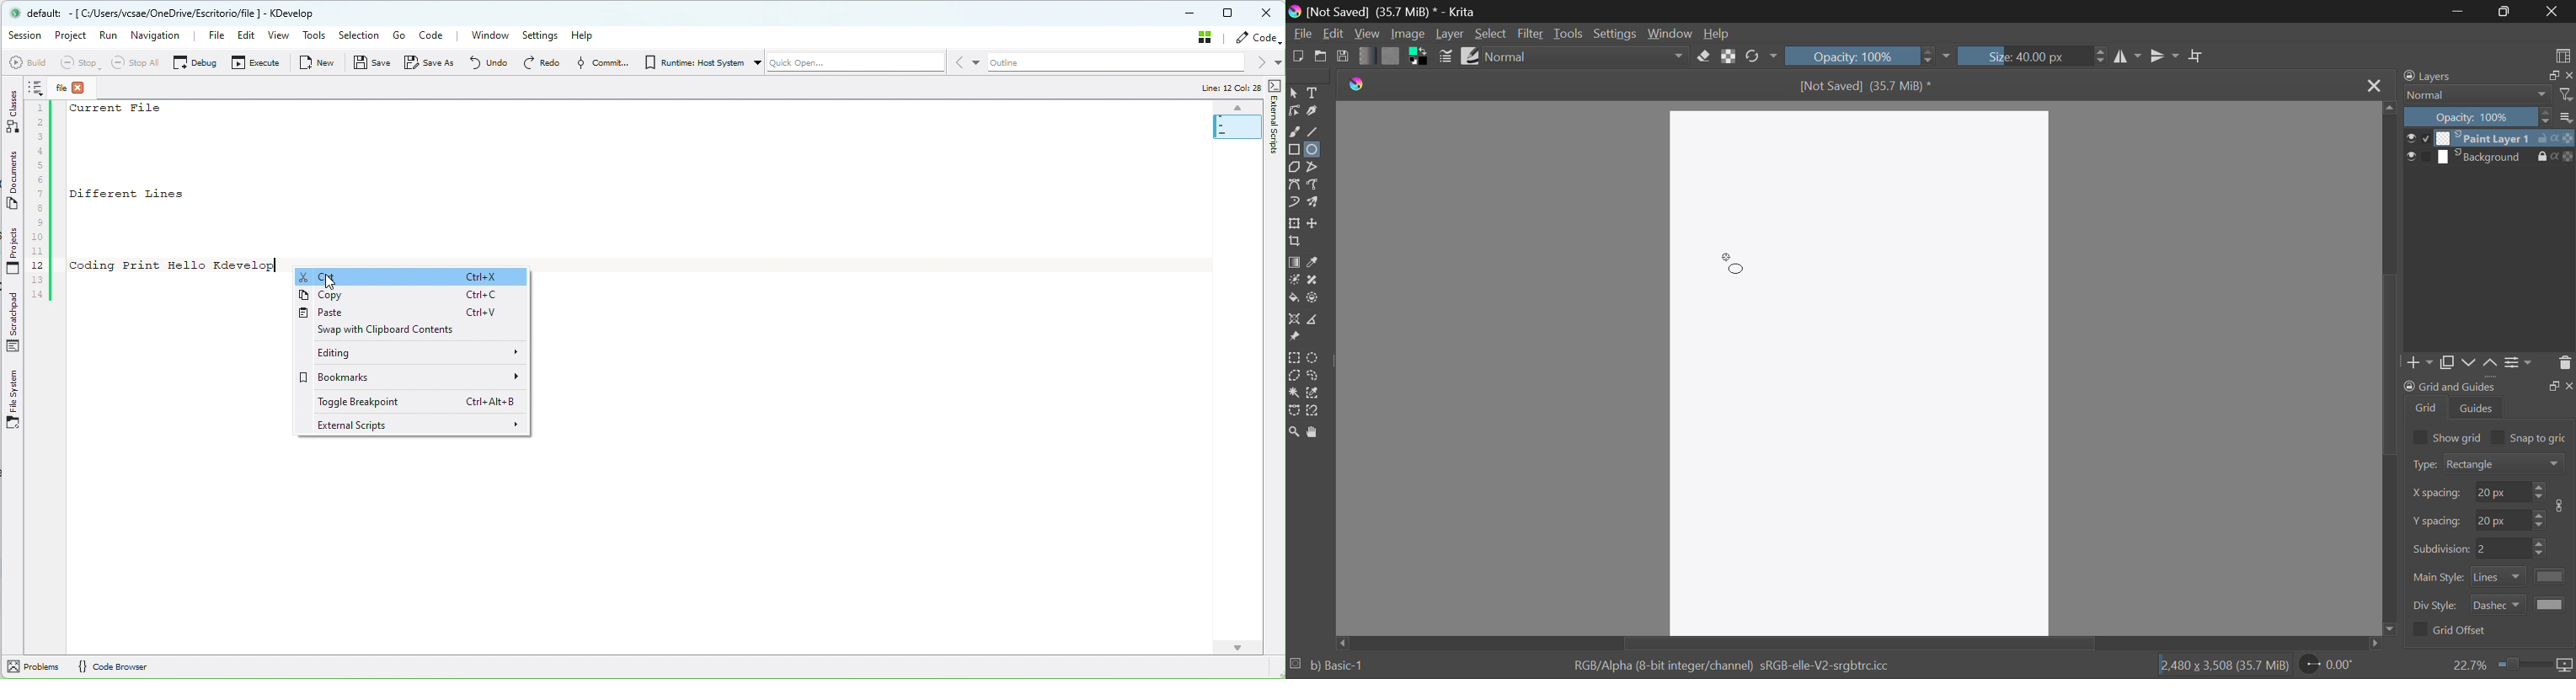 This screenshot has height=700, width=2576. What do you see at coordinates (1314, 184) in the screenshot?
I see `Freehand Path Tool` at bounding box center [1314, 184].